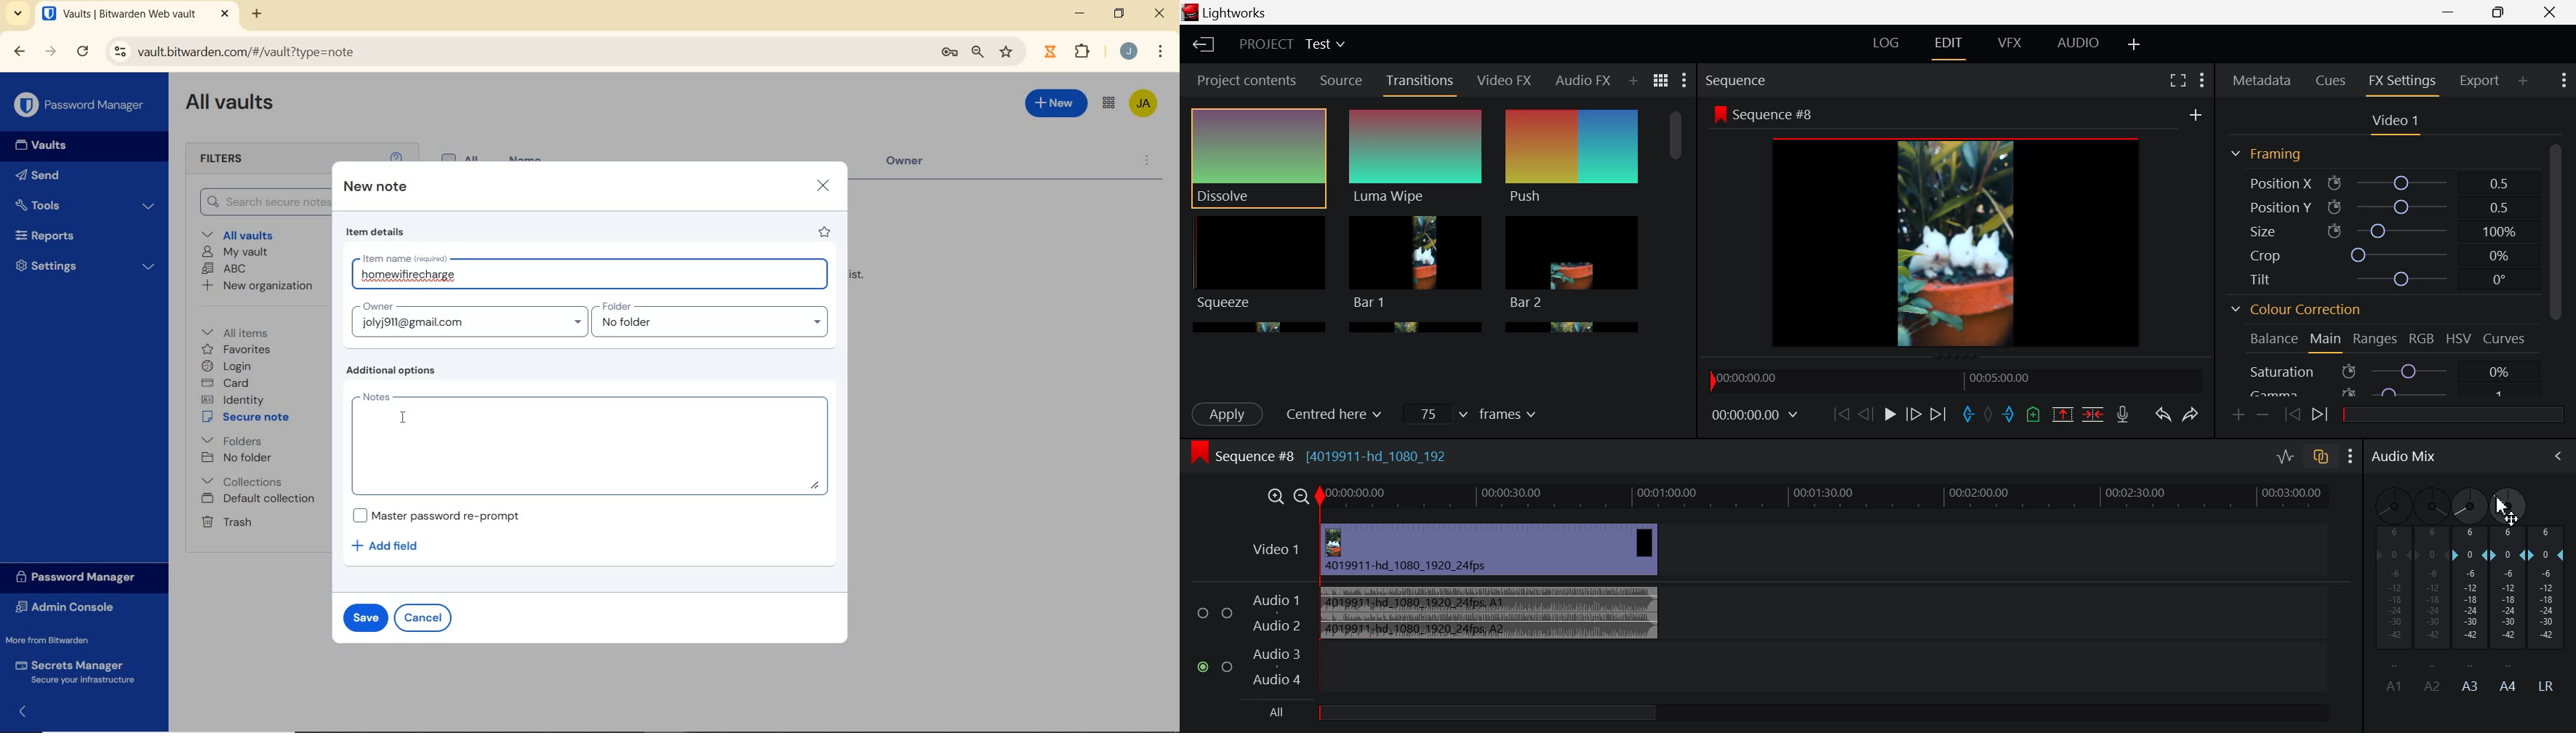 Image resolution: width=2576 pixels, height=756 pixels. What do you see at coordinates (364, 616) in the screenshot?
I see `save` at bounding box center [364, 616].